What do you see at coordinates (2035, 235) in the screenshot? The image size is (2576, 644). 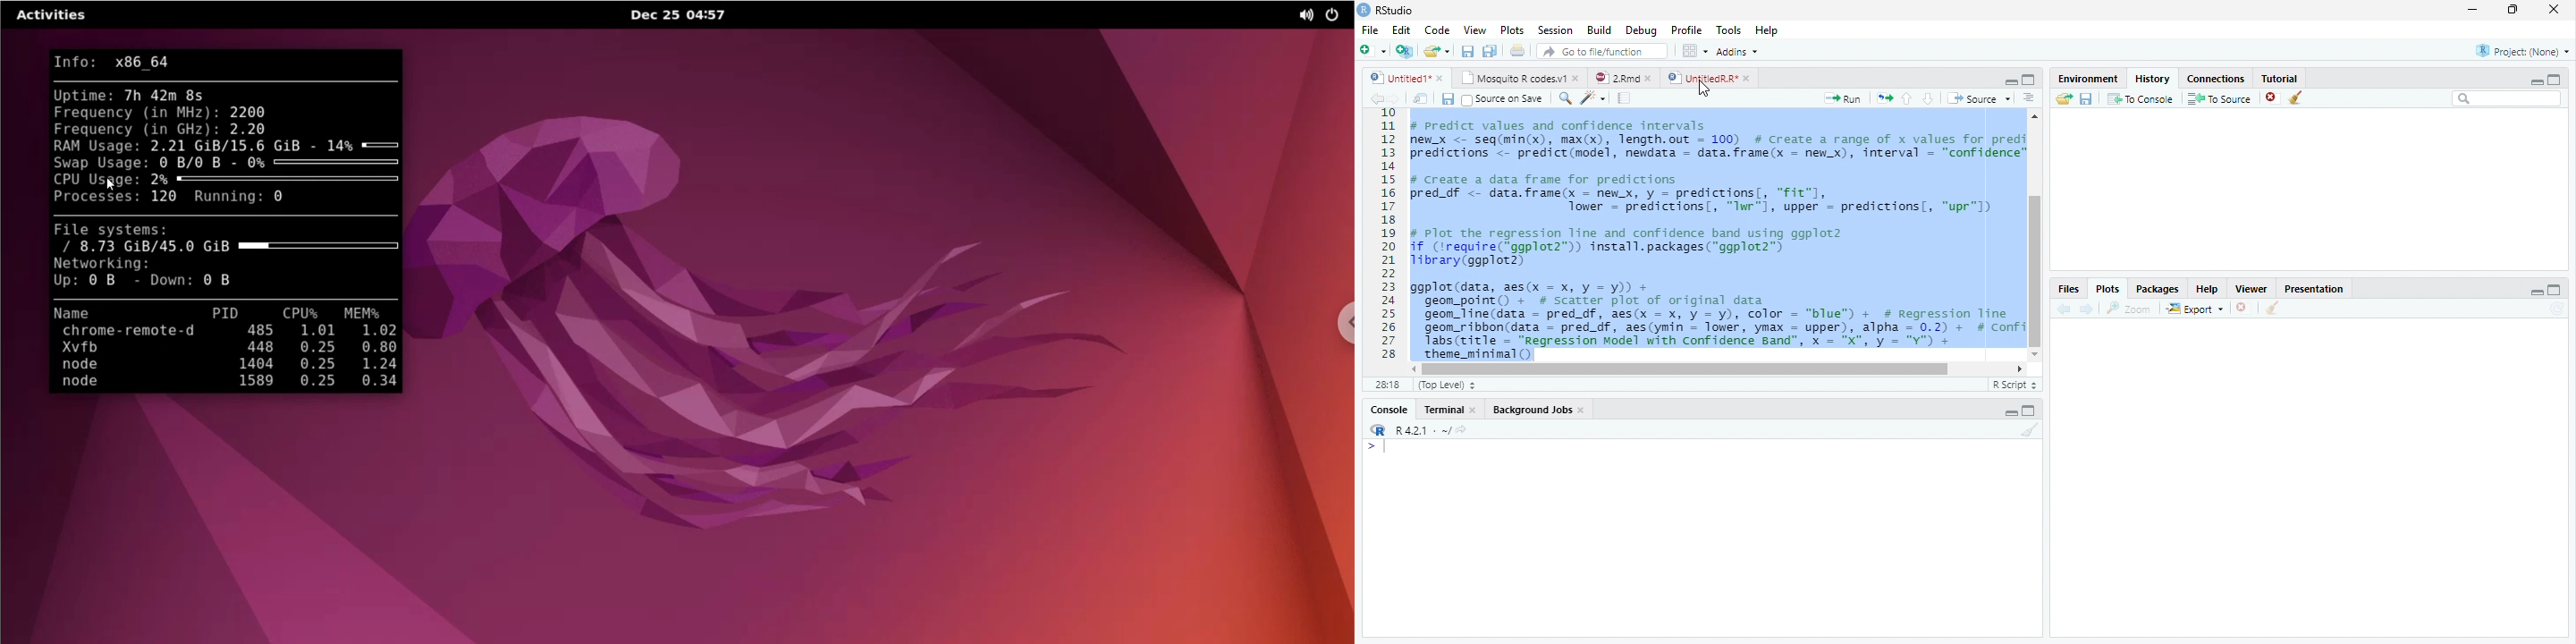 I see `Scrollbar` at bounding box center [2035, 235].